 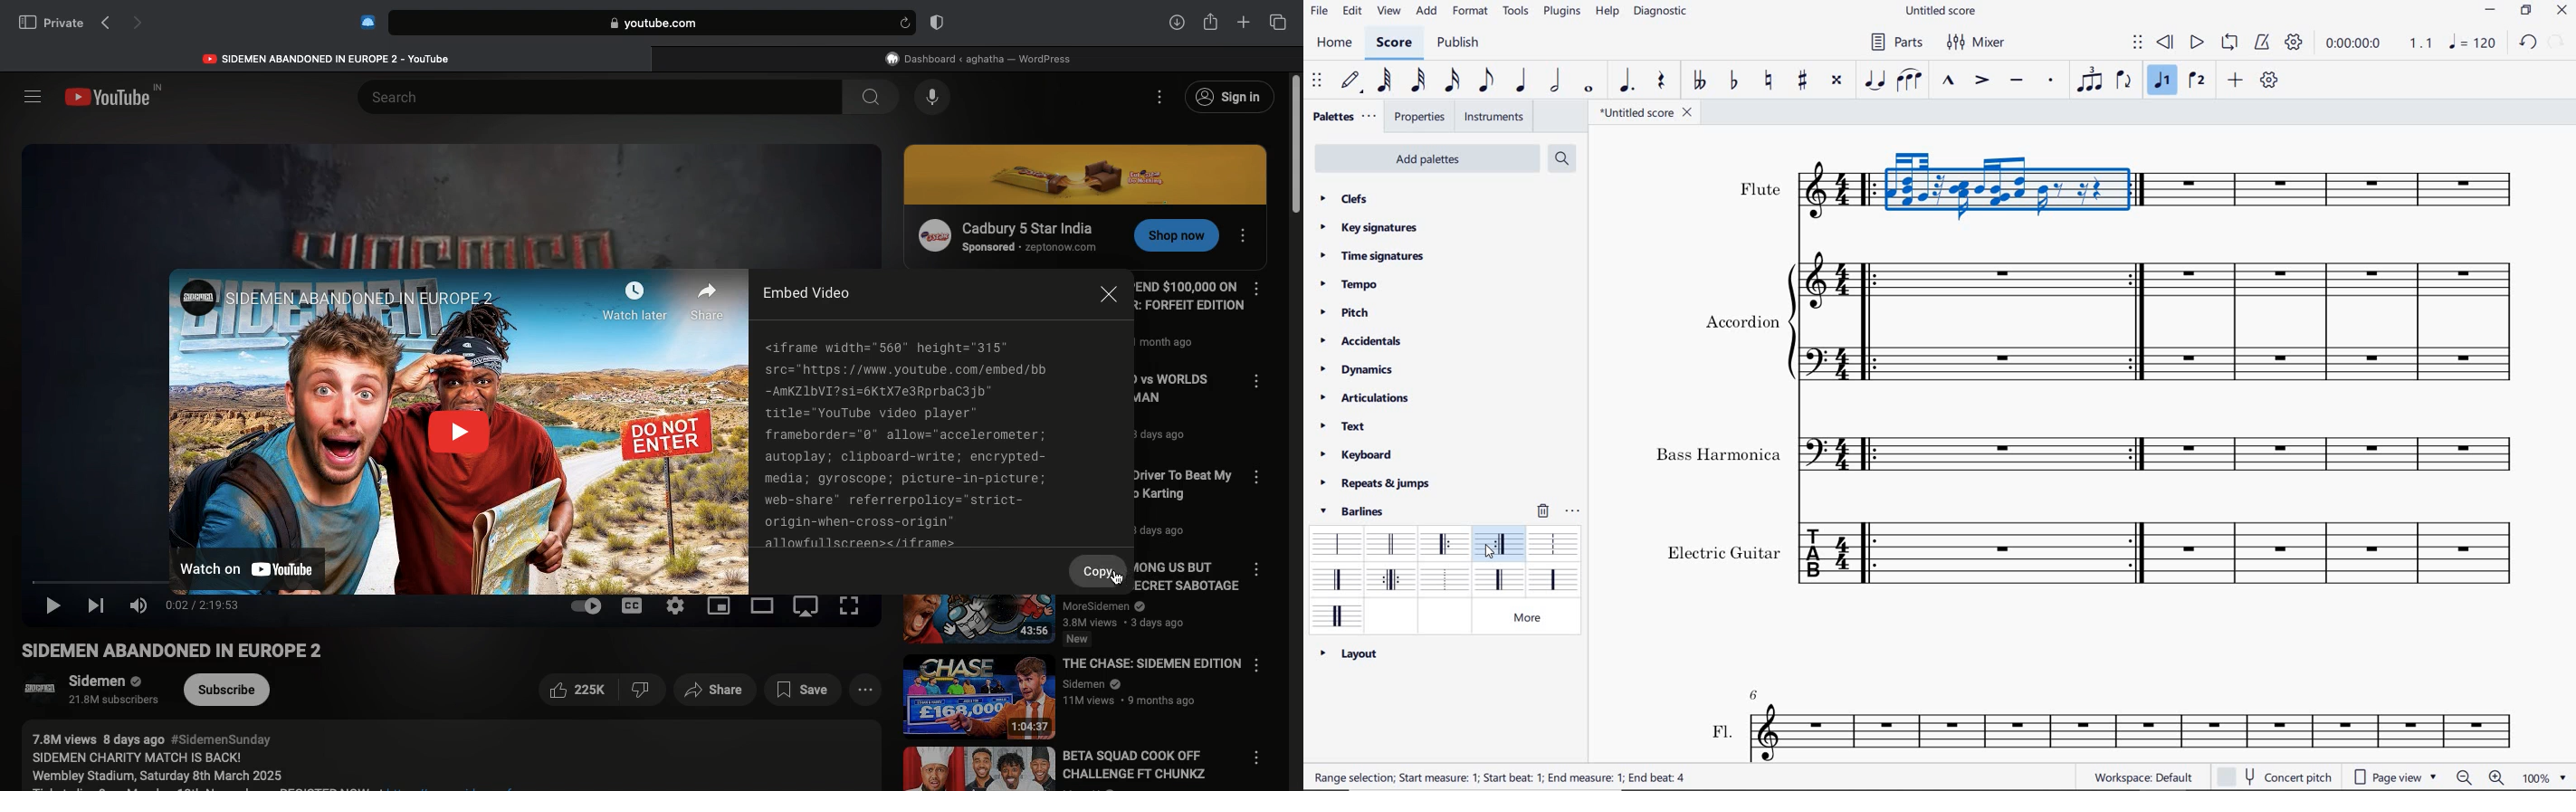 I want to click on left (start) repeat sign added, so click(x=1871, y=554).